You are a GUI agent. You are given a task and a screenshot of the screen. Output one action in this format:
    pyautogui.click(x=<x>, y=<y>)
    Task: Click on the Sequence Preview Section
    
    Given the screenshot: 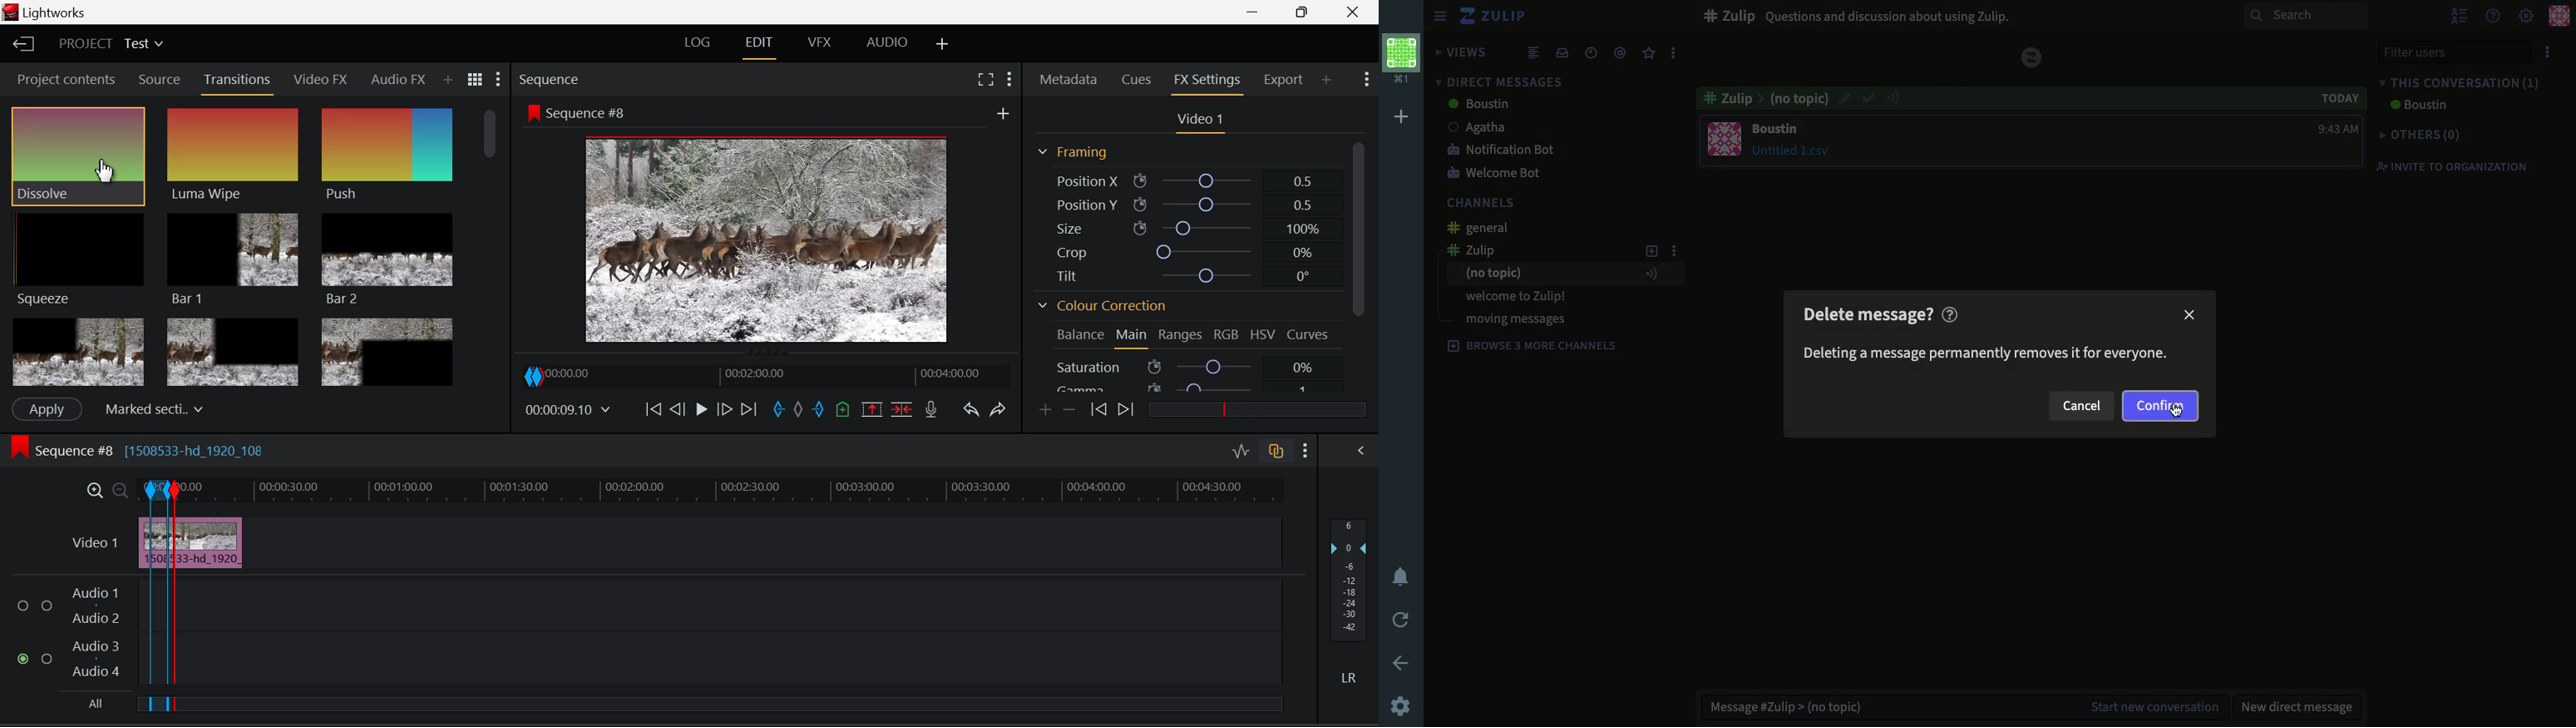 What is the action you would take?
    pyautogui.click(x=552, y=80)
    